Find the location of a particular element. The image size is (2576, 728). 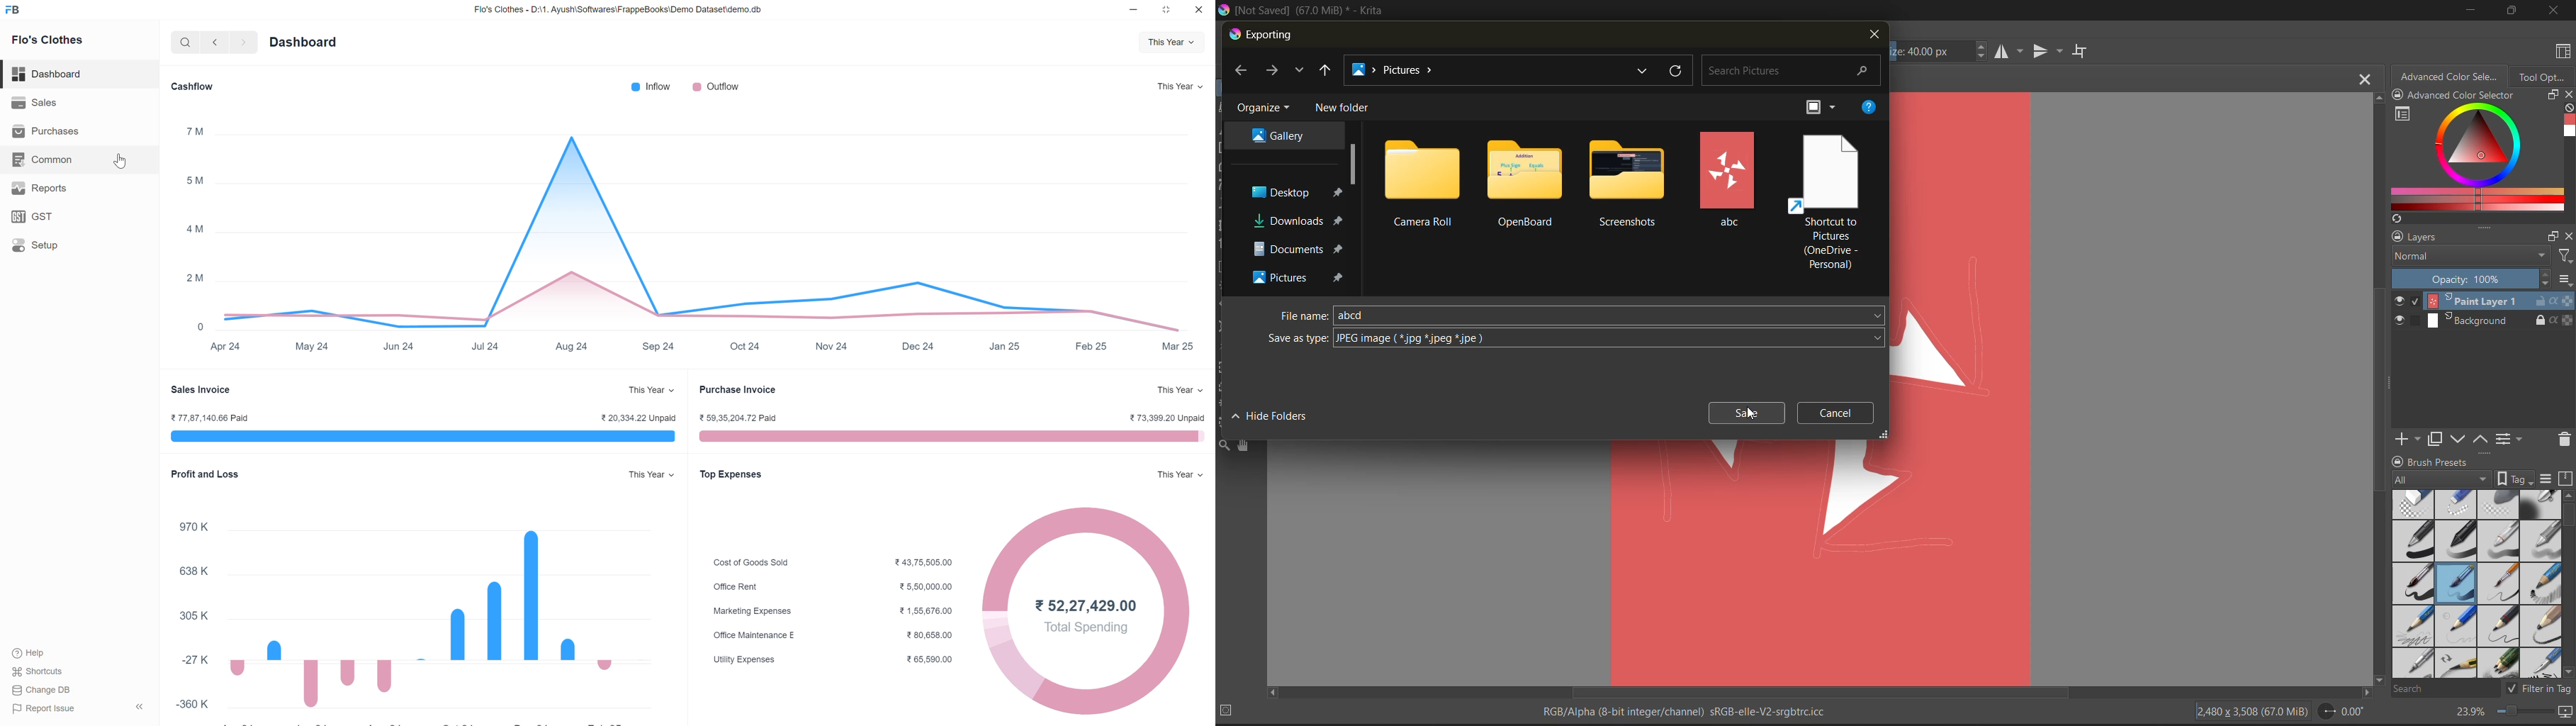

year is located at coordinates (1180, 475).